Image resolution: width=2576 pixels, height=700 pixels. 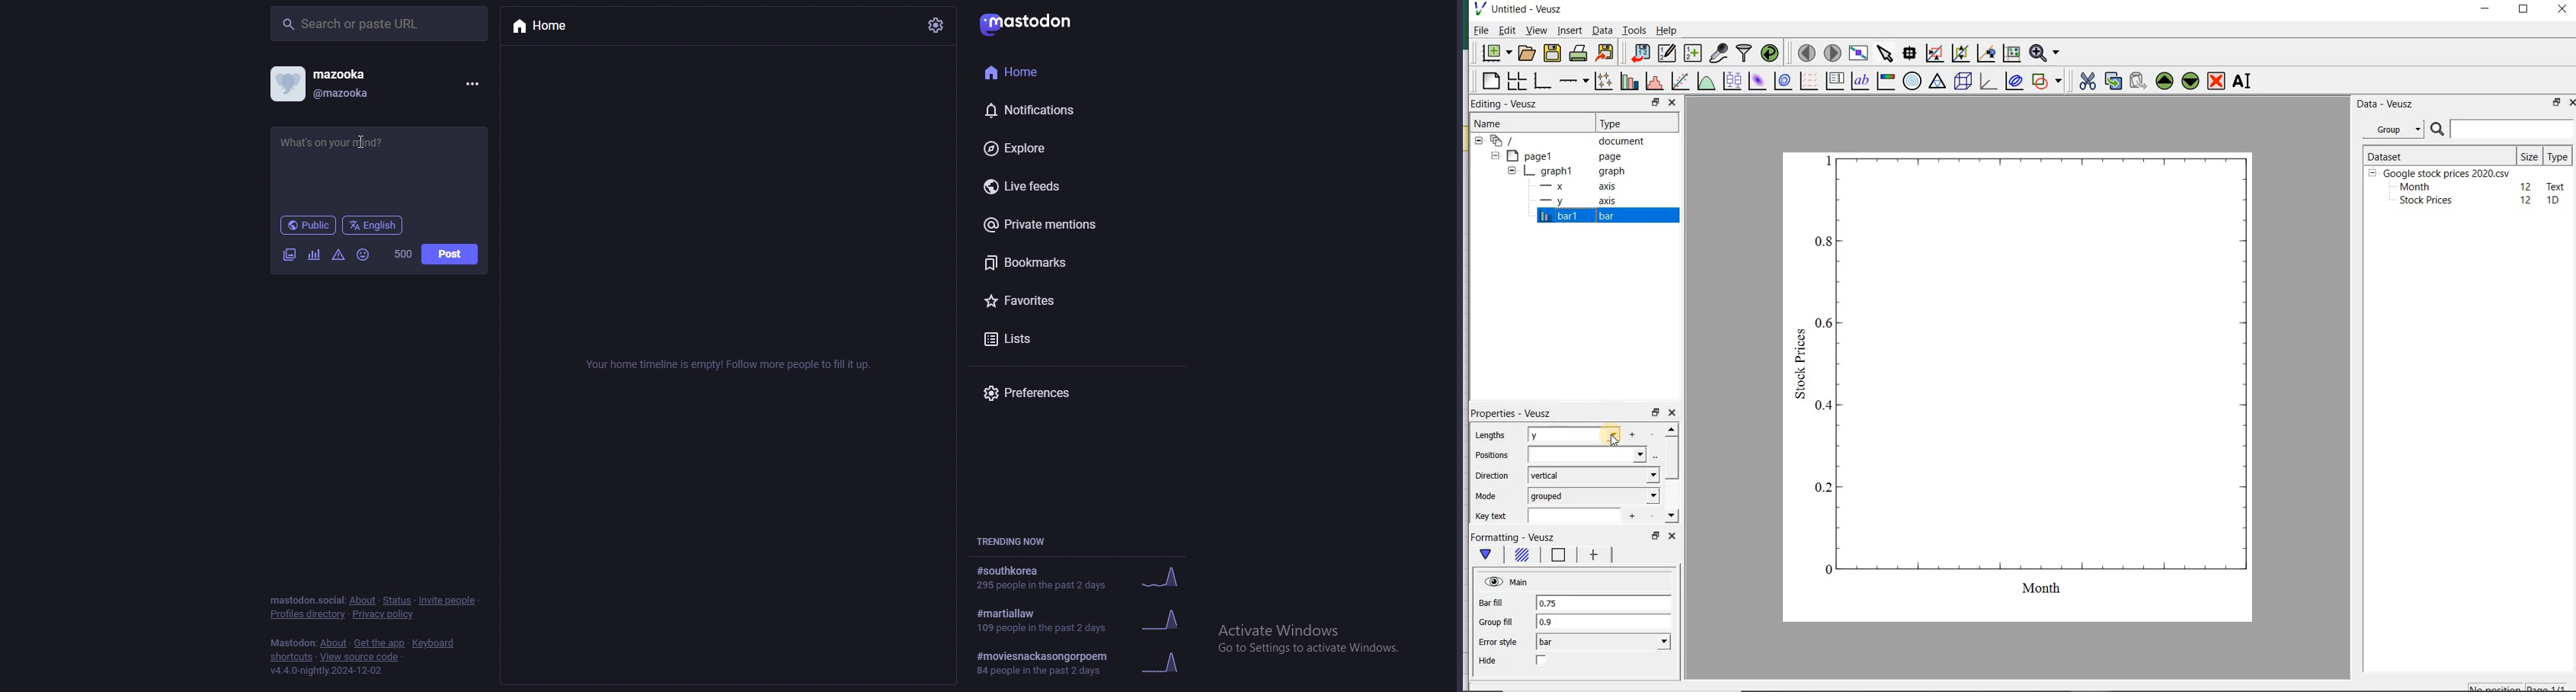 What do you see at coordinates (1984, 54) in the screenshot?
I see `click to recenter graph axes` at bounding box center [1984, 54].